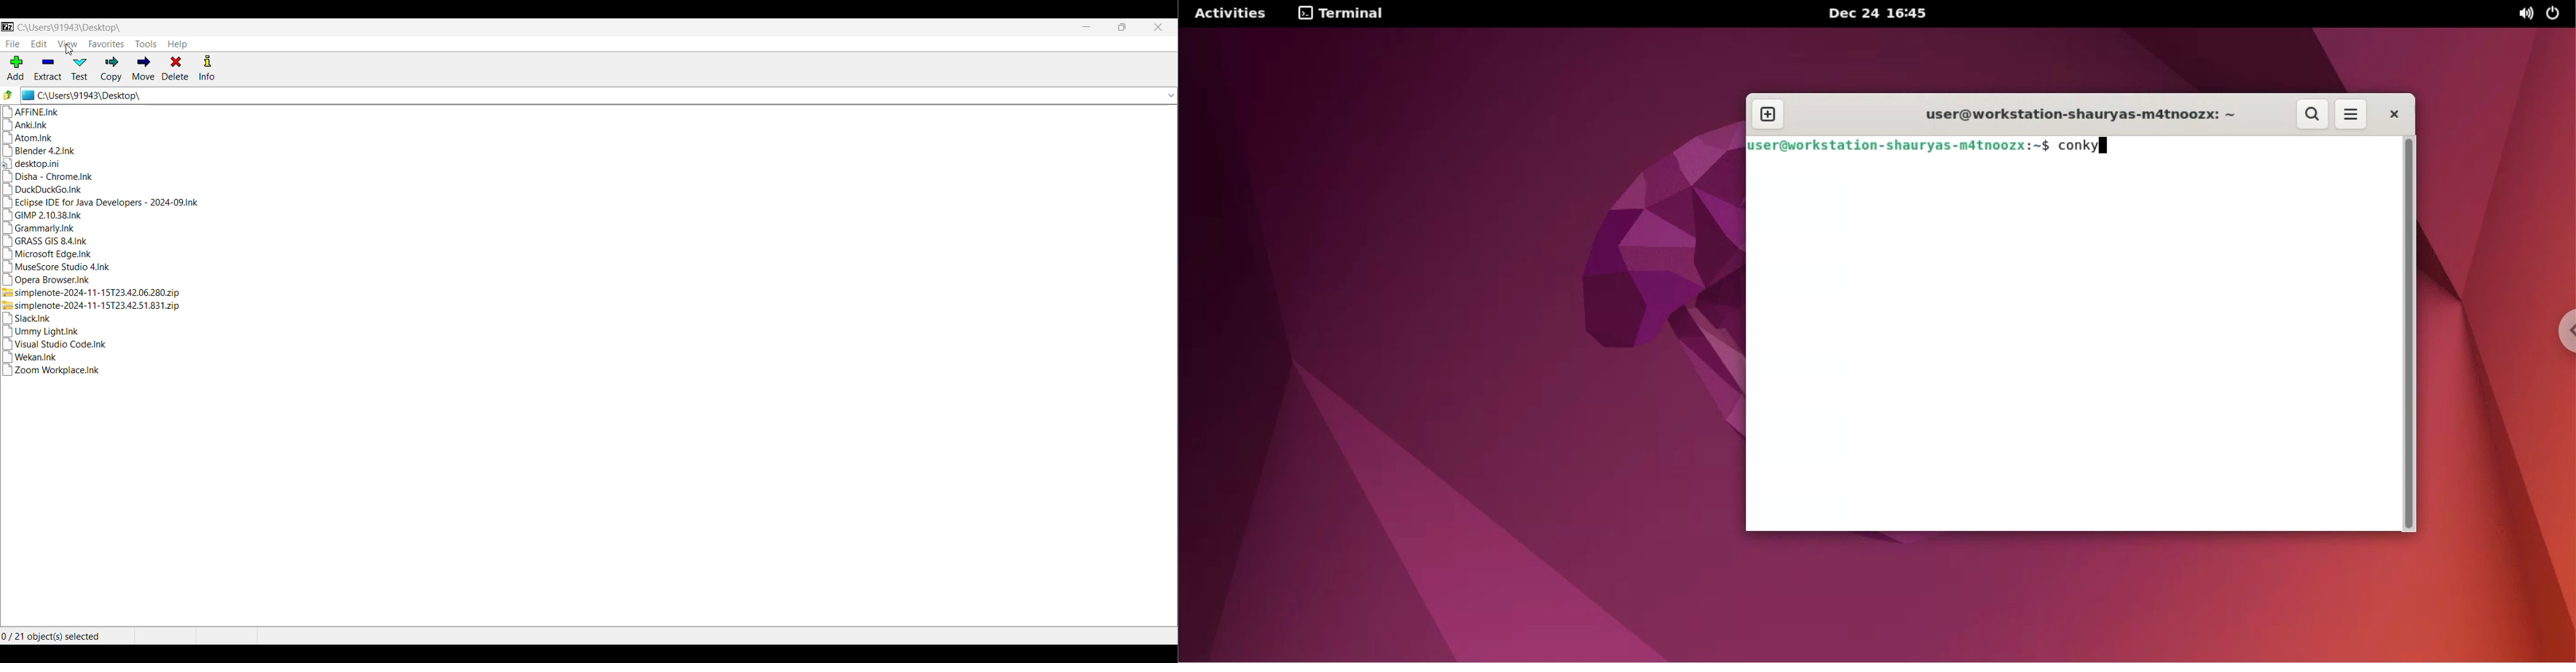  I want to click on AFFINE.Ink, so click(31, 112).